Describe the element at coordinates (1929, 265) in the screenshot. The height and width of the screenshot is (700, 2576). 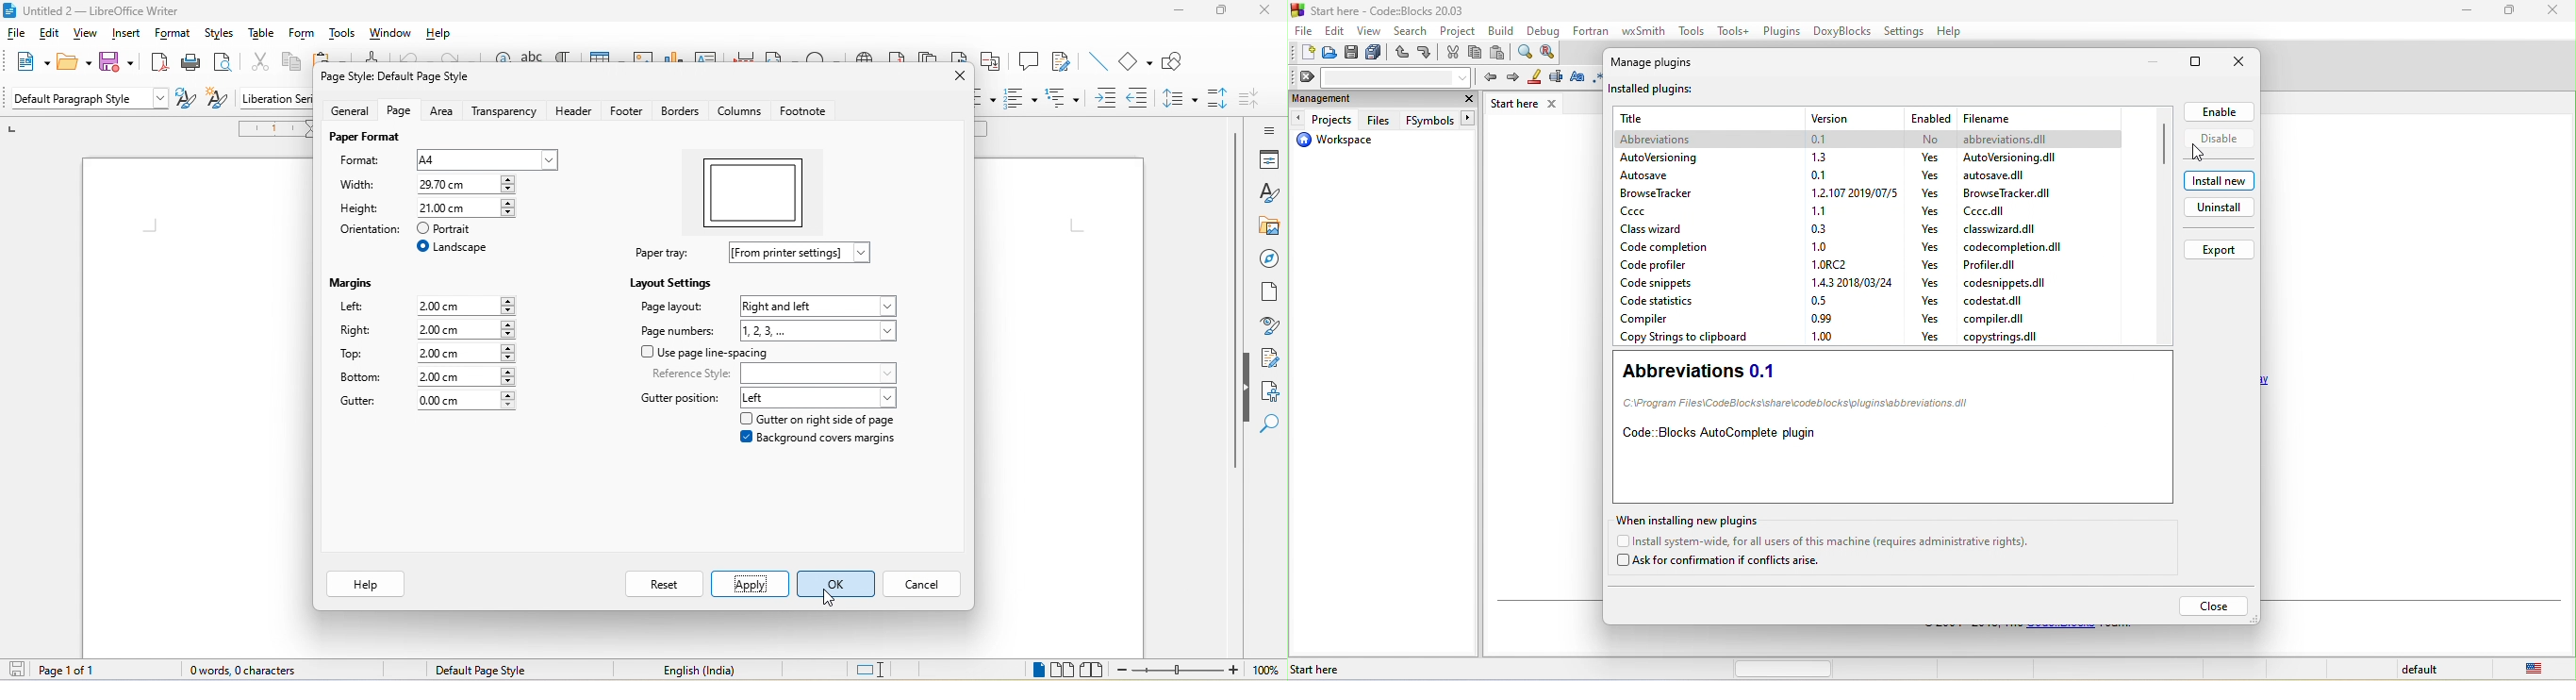
I see `yes` at that location.